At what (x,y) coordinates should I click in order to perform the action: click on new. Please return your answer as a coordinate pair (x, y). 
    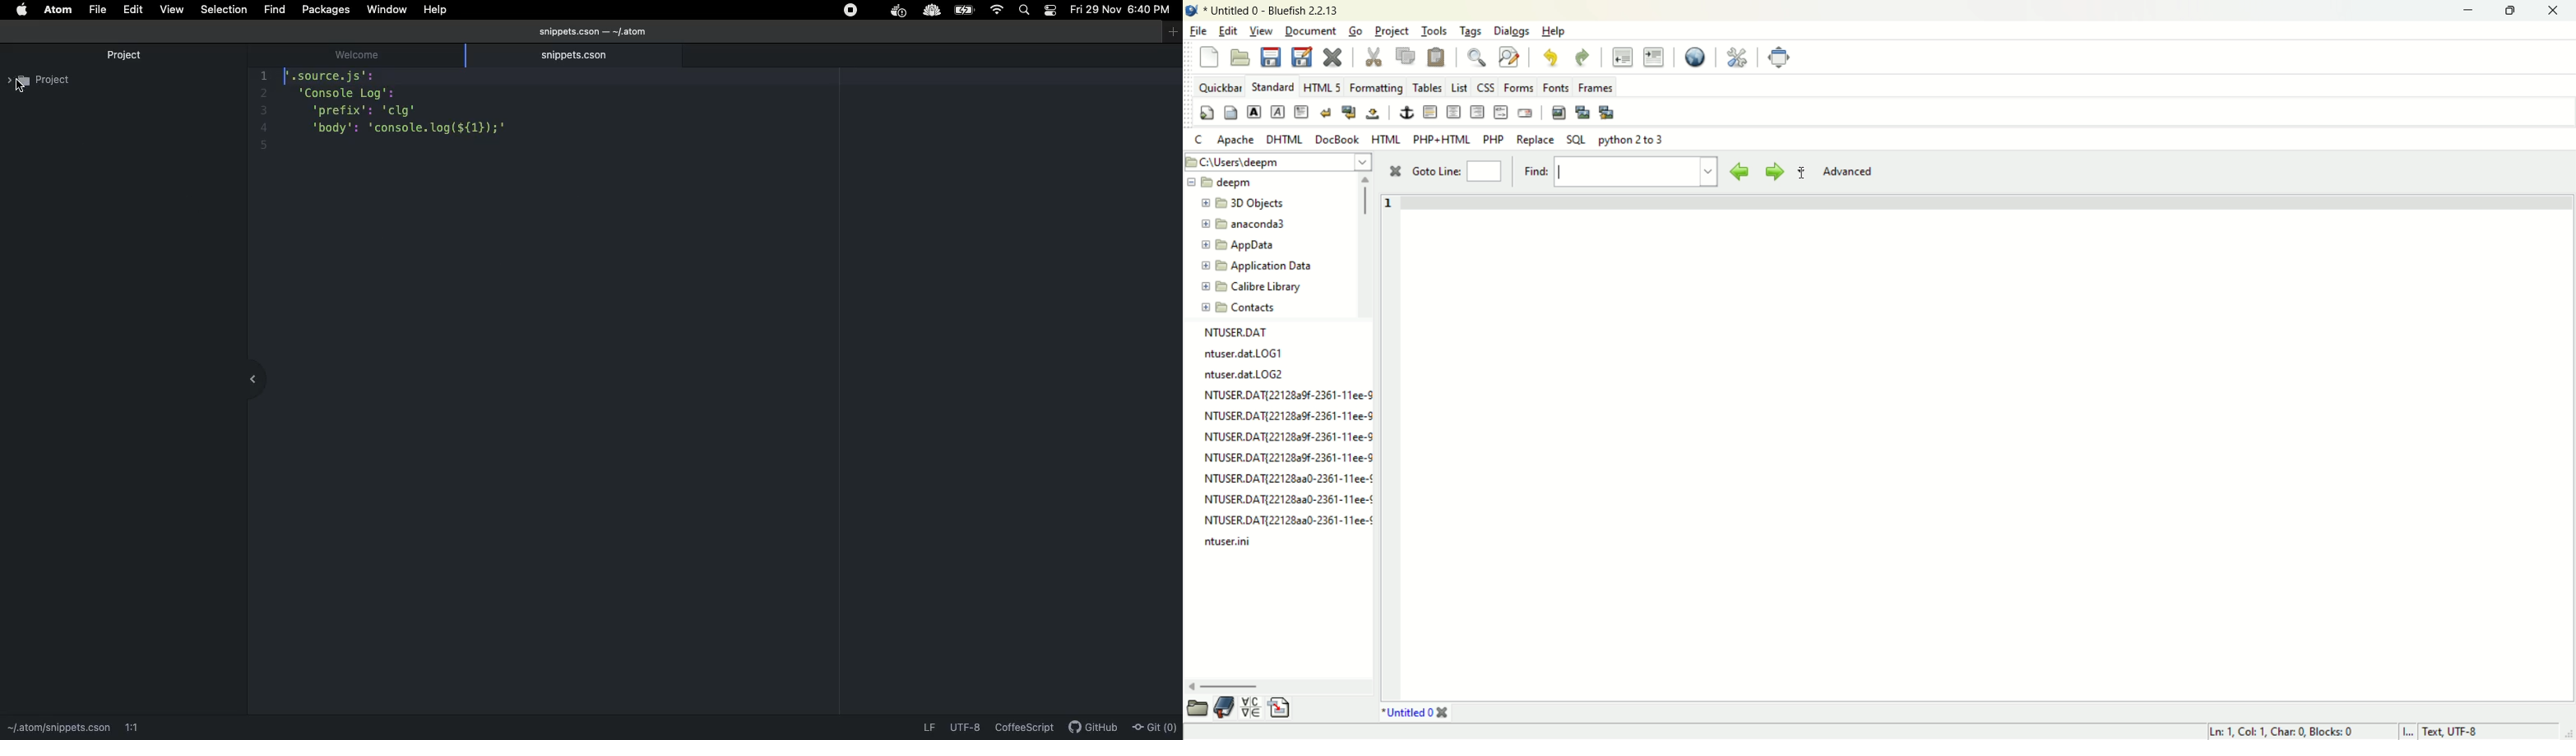
    Looking at the image, I should click on (1211, 59).